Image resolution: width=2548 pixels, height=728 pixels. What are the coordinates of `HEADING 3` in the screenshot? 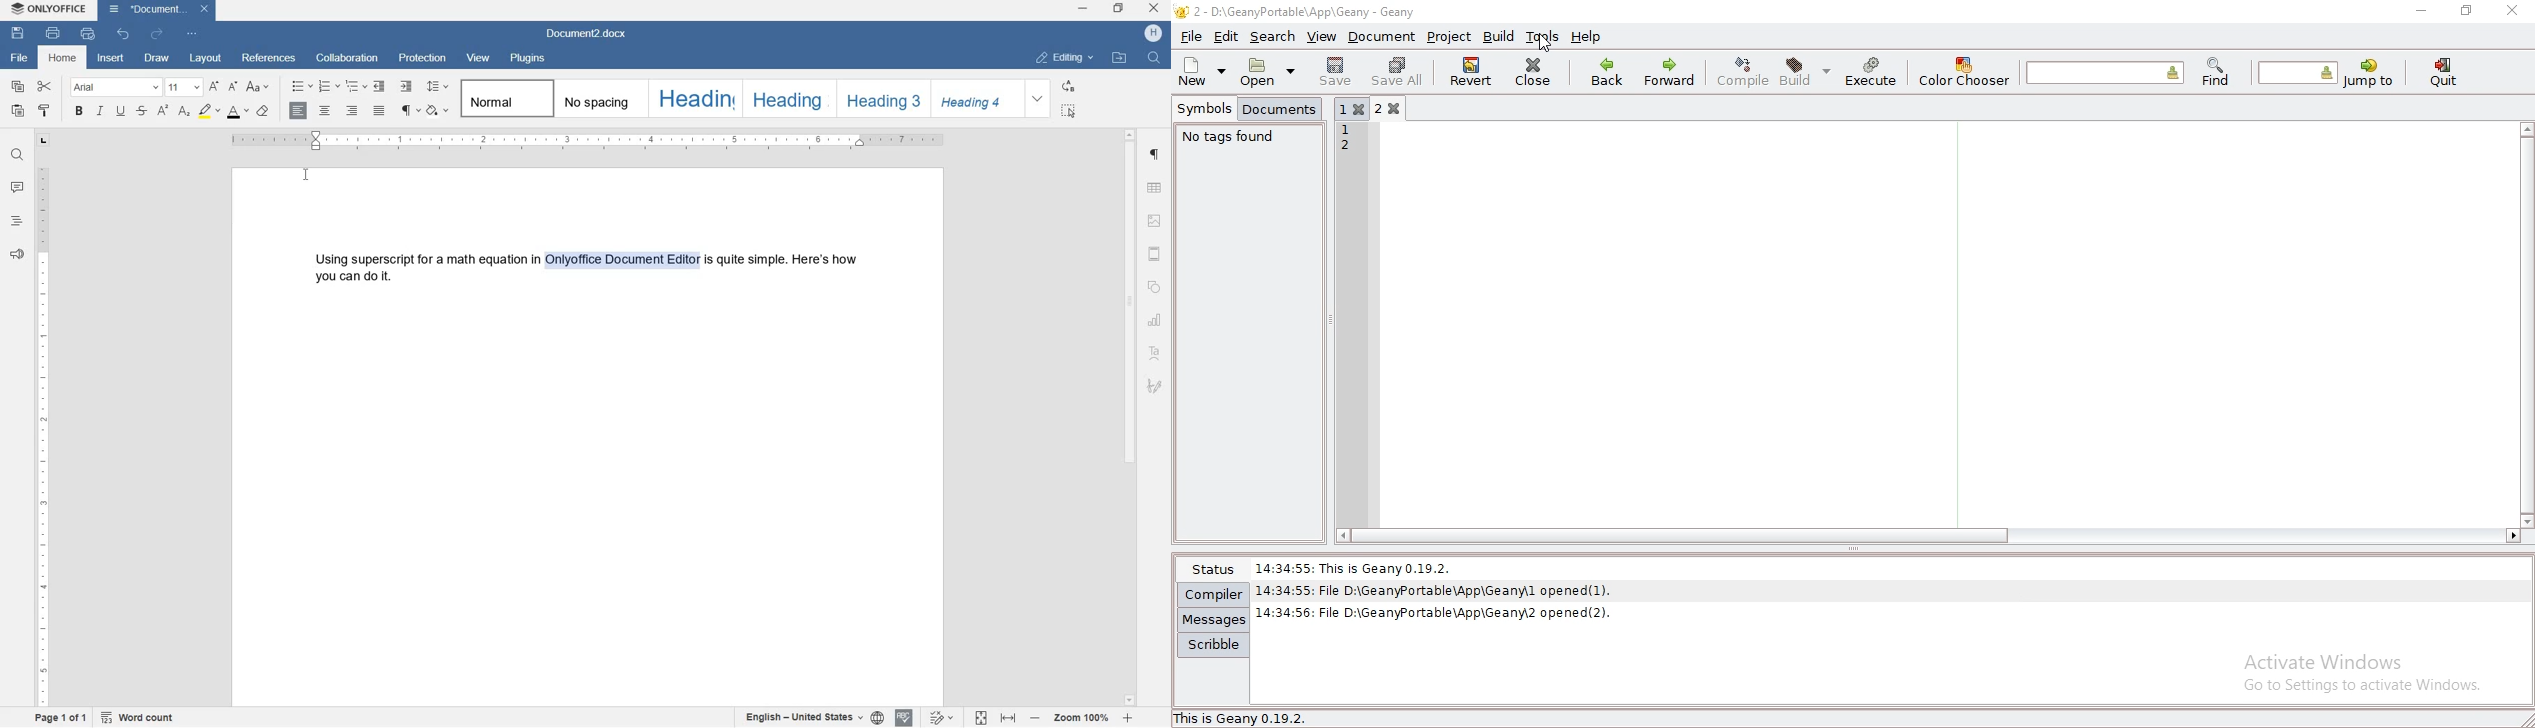 It's located at (882, 98).